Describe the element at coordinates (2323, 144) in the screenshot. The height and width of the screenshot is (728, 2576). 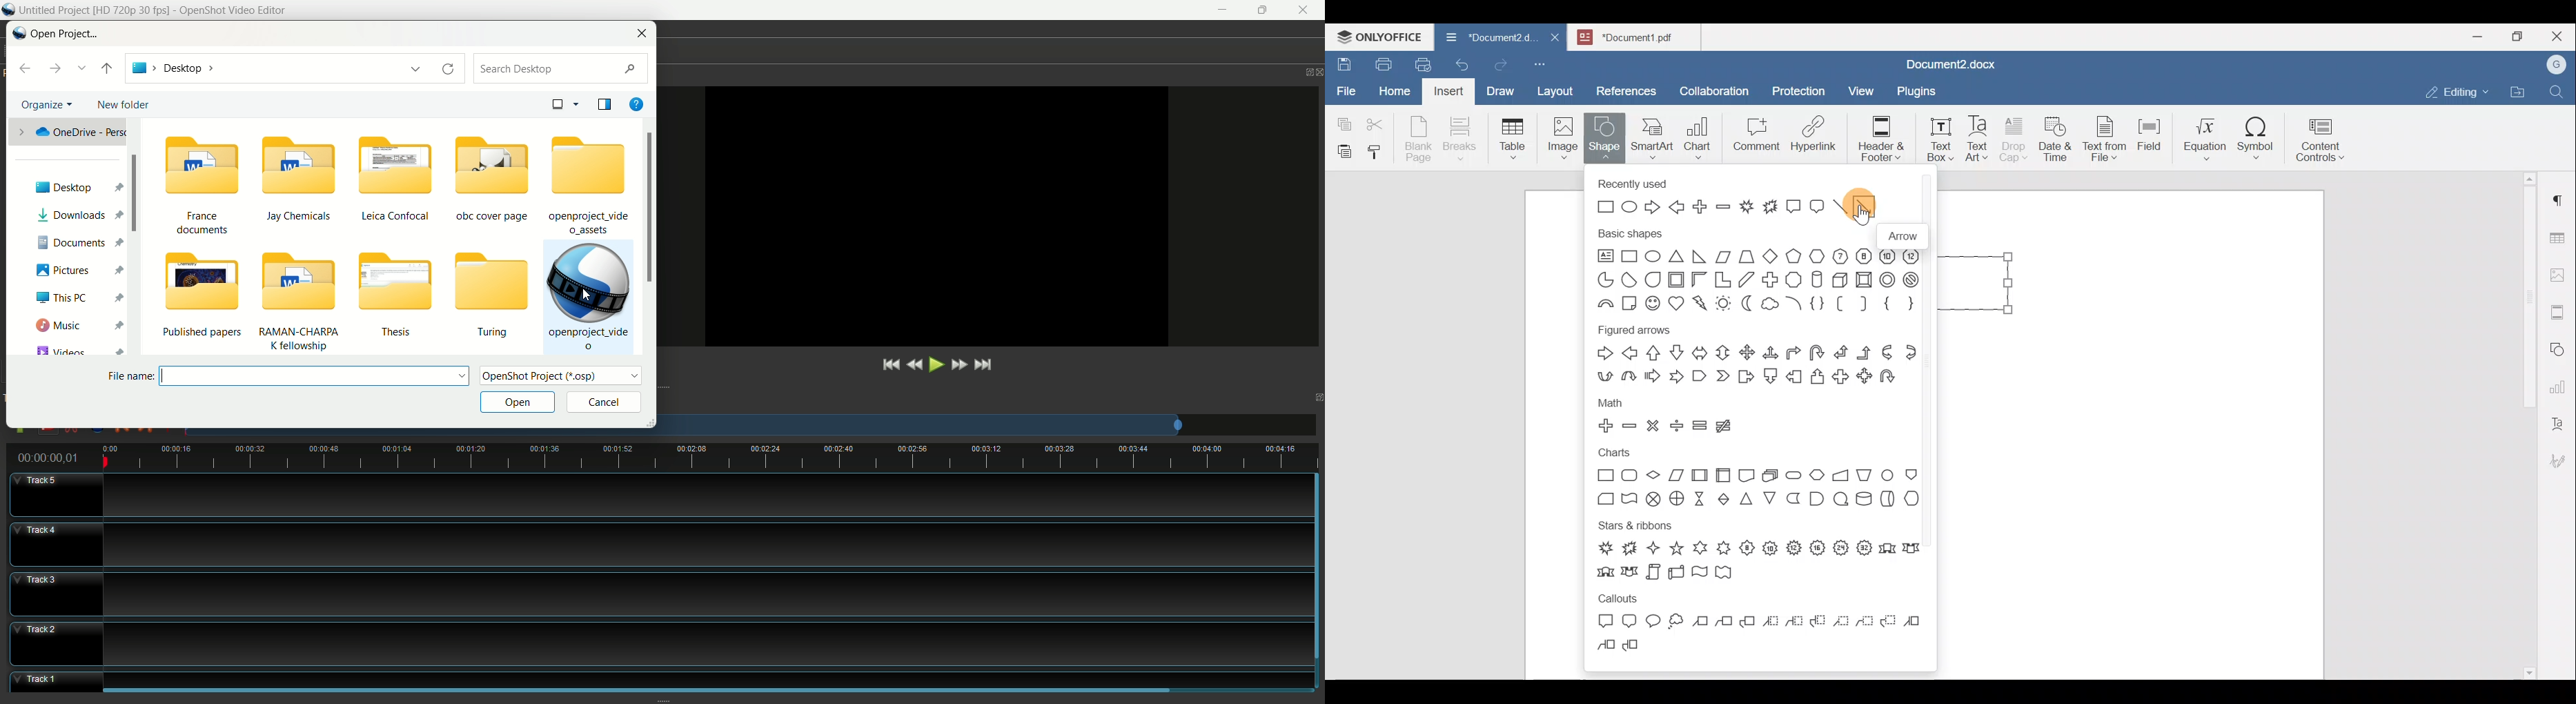
I see `Content controls` at that location.